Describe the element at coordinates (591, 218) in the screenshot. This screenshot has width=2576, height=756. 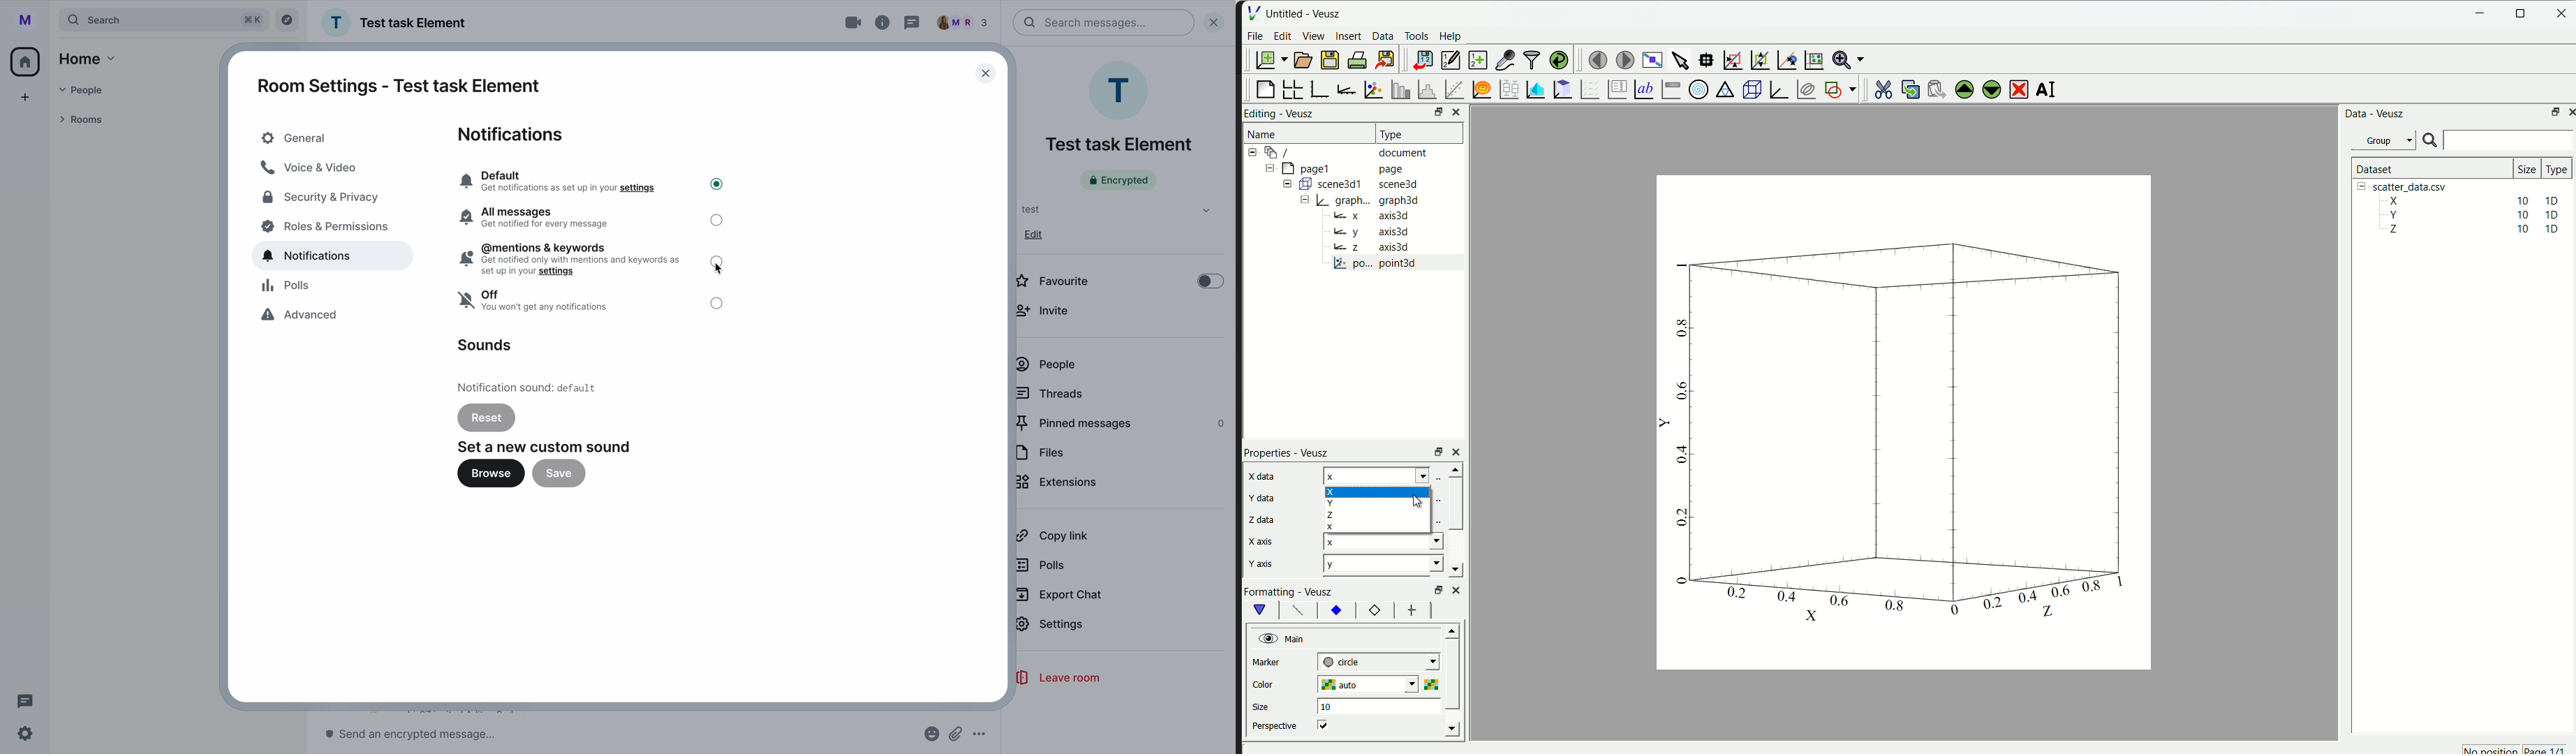
I see `all messages` at that location.